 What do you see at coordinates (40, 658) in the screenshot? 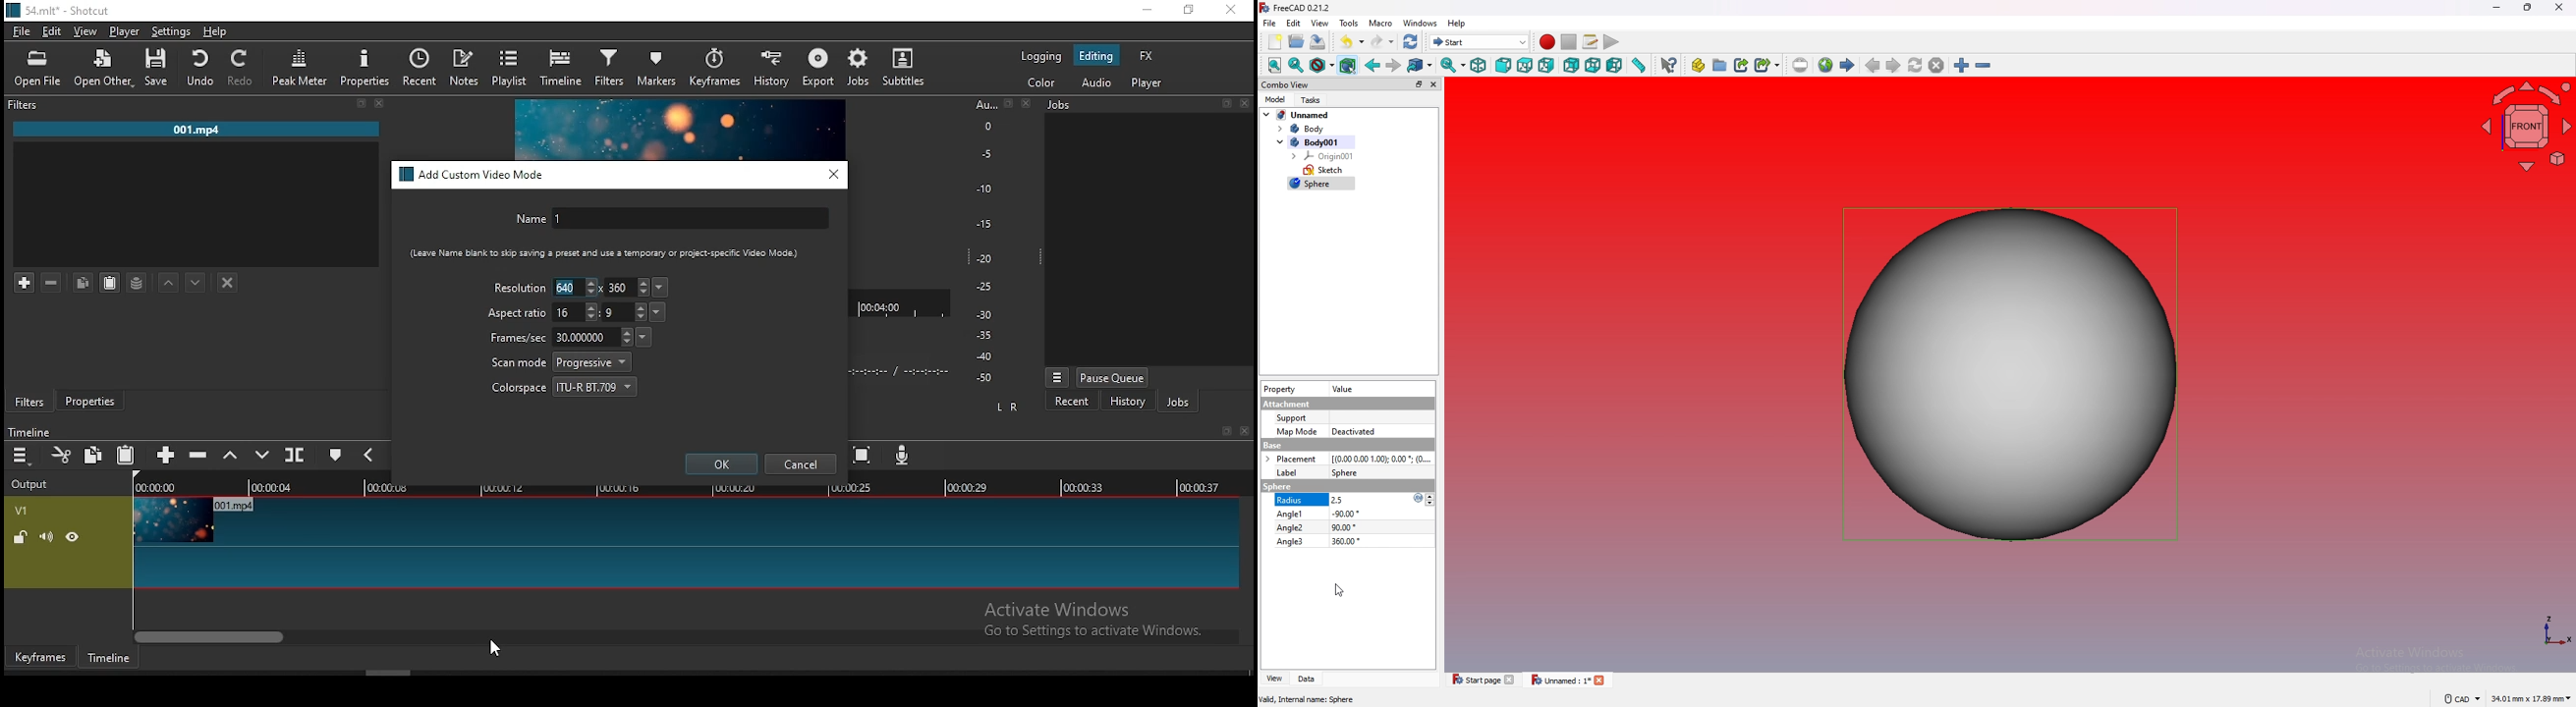
I see `keyframe` at bounding box center [40, 658].